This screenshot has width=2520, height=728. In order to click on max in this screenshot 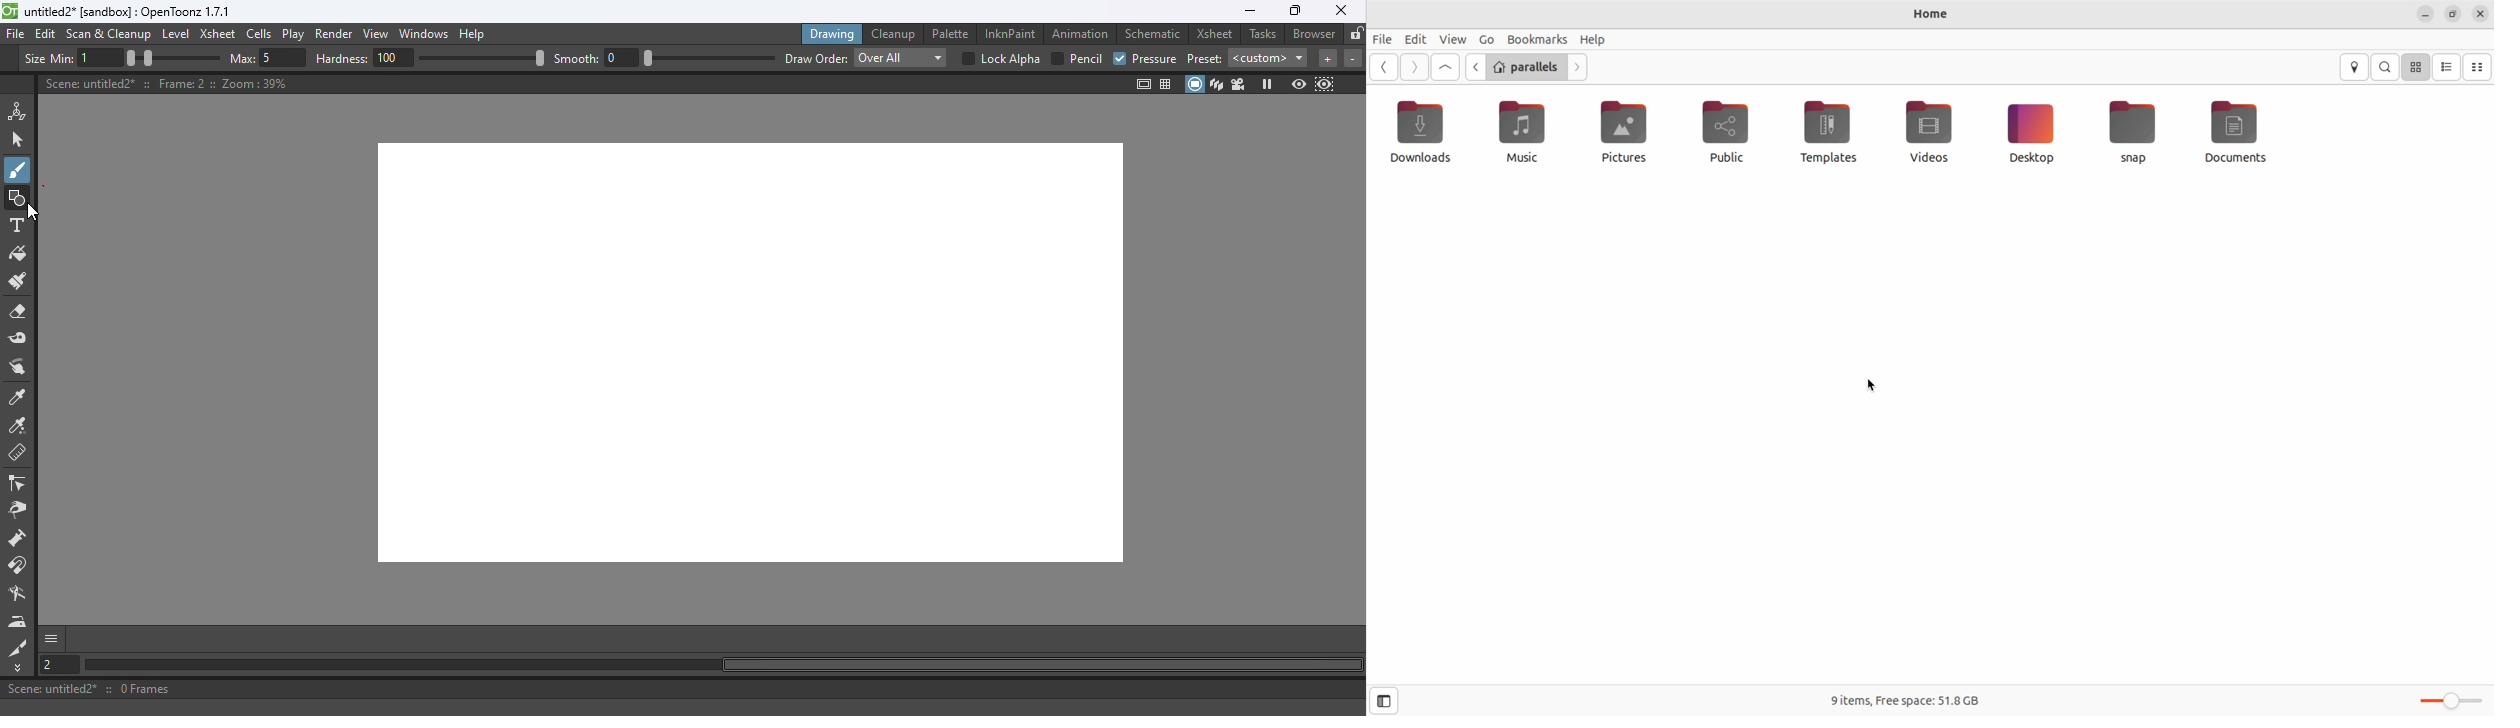, I will do `click(242, 58)`.